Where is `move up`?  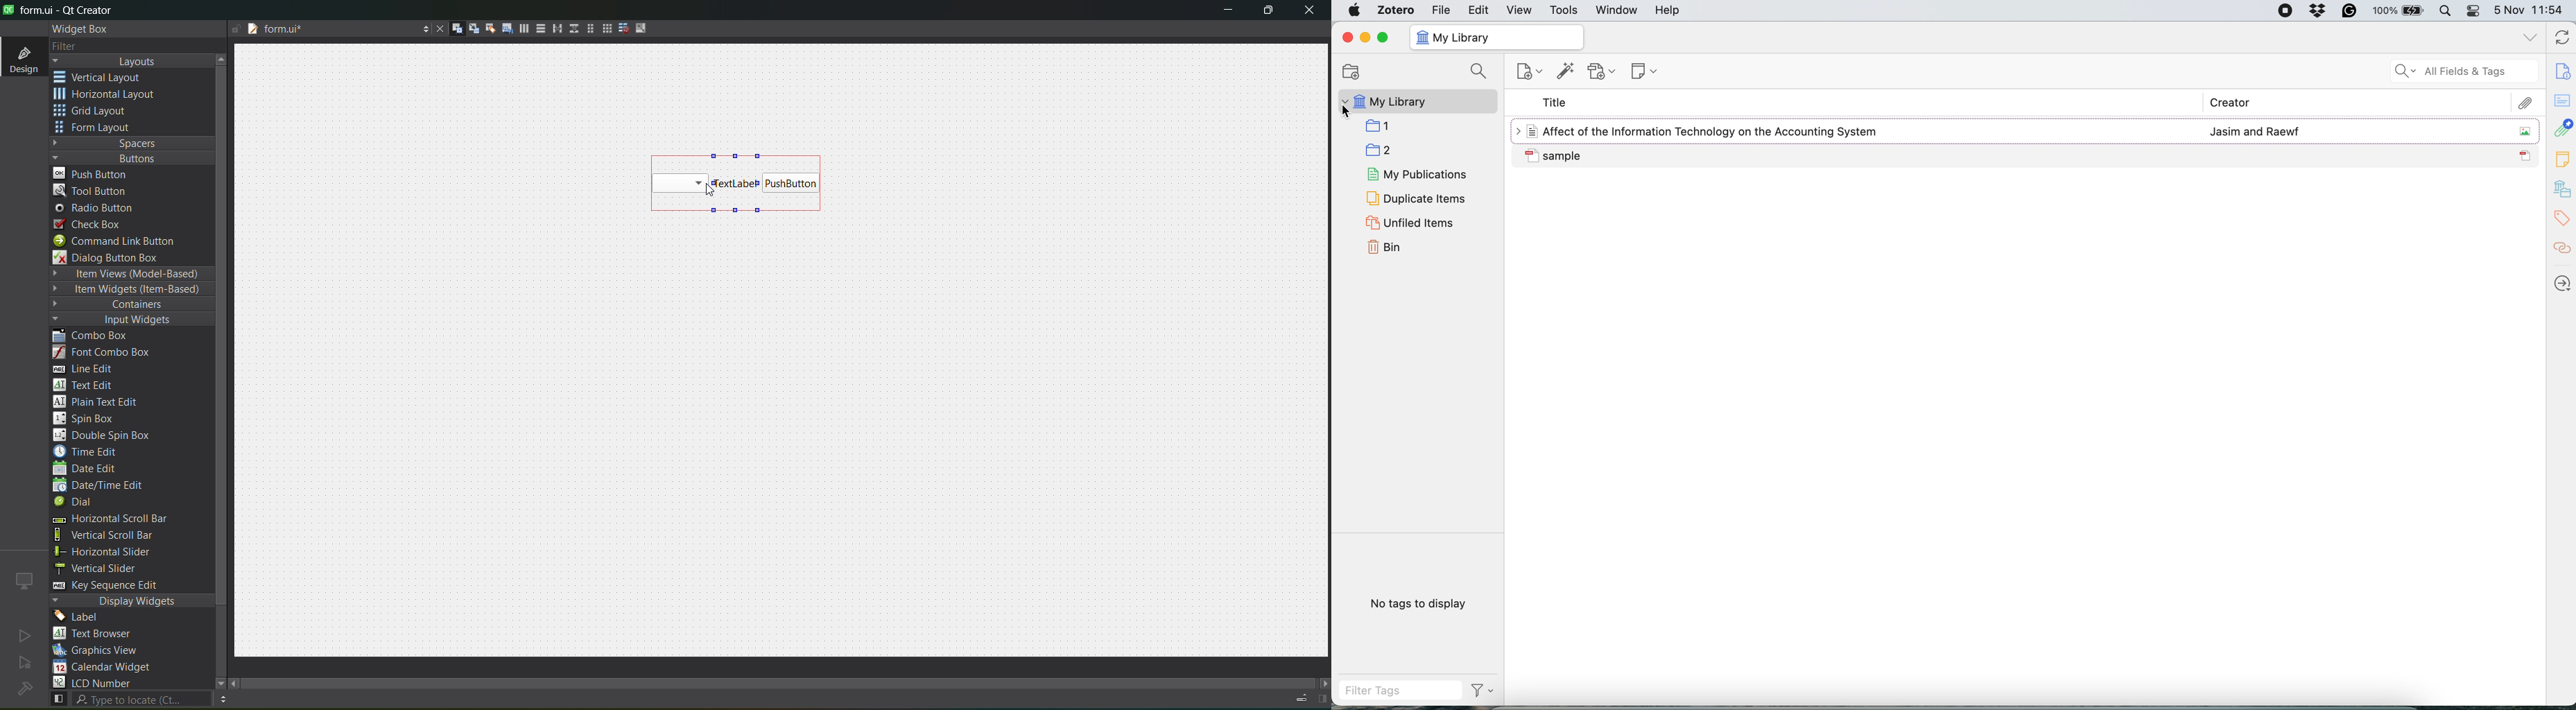 move up is located at coordinates (223, 58).